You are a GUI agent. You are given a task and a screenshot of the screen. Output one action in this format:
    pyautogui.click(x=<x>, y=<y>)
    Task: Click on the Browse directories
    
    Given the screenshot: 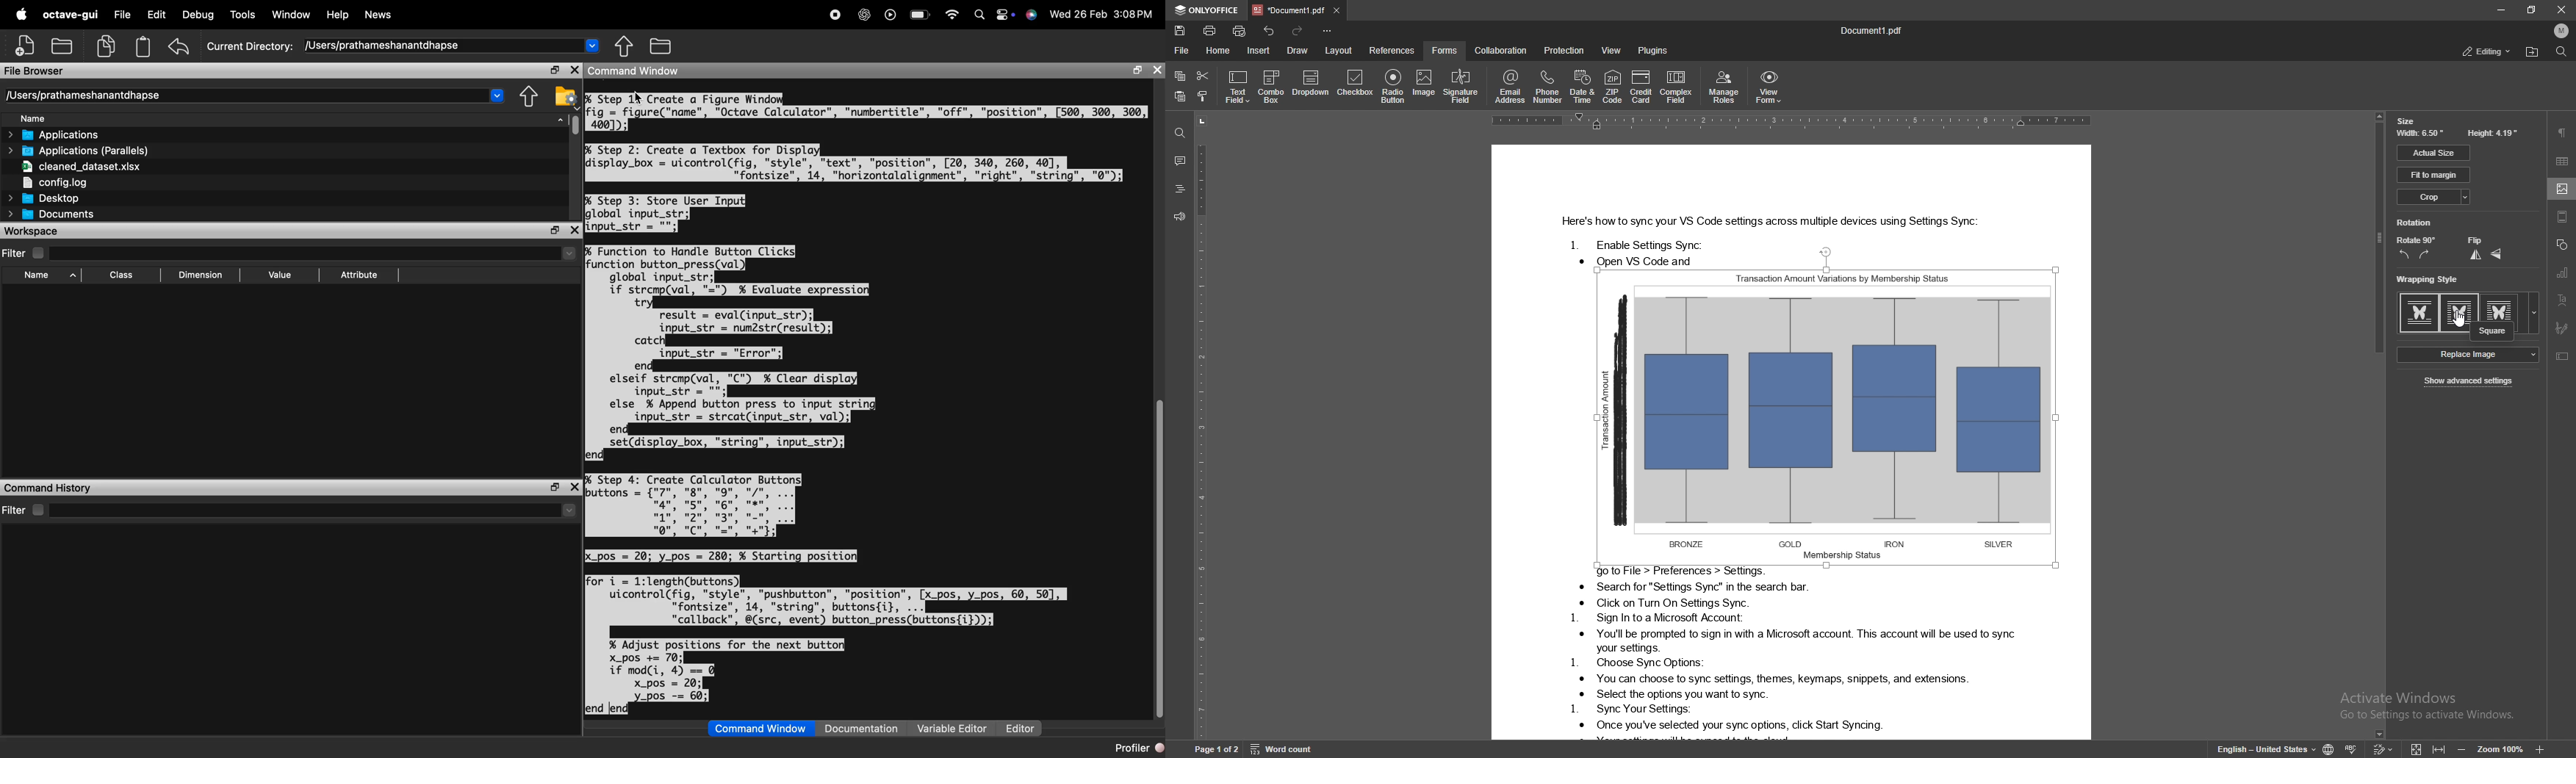 What is the action you would take?
    pyautogui.click(x=623, y=46)
    